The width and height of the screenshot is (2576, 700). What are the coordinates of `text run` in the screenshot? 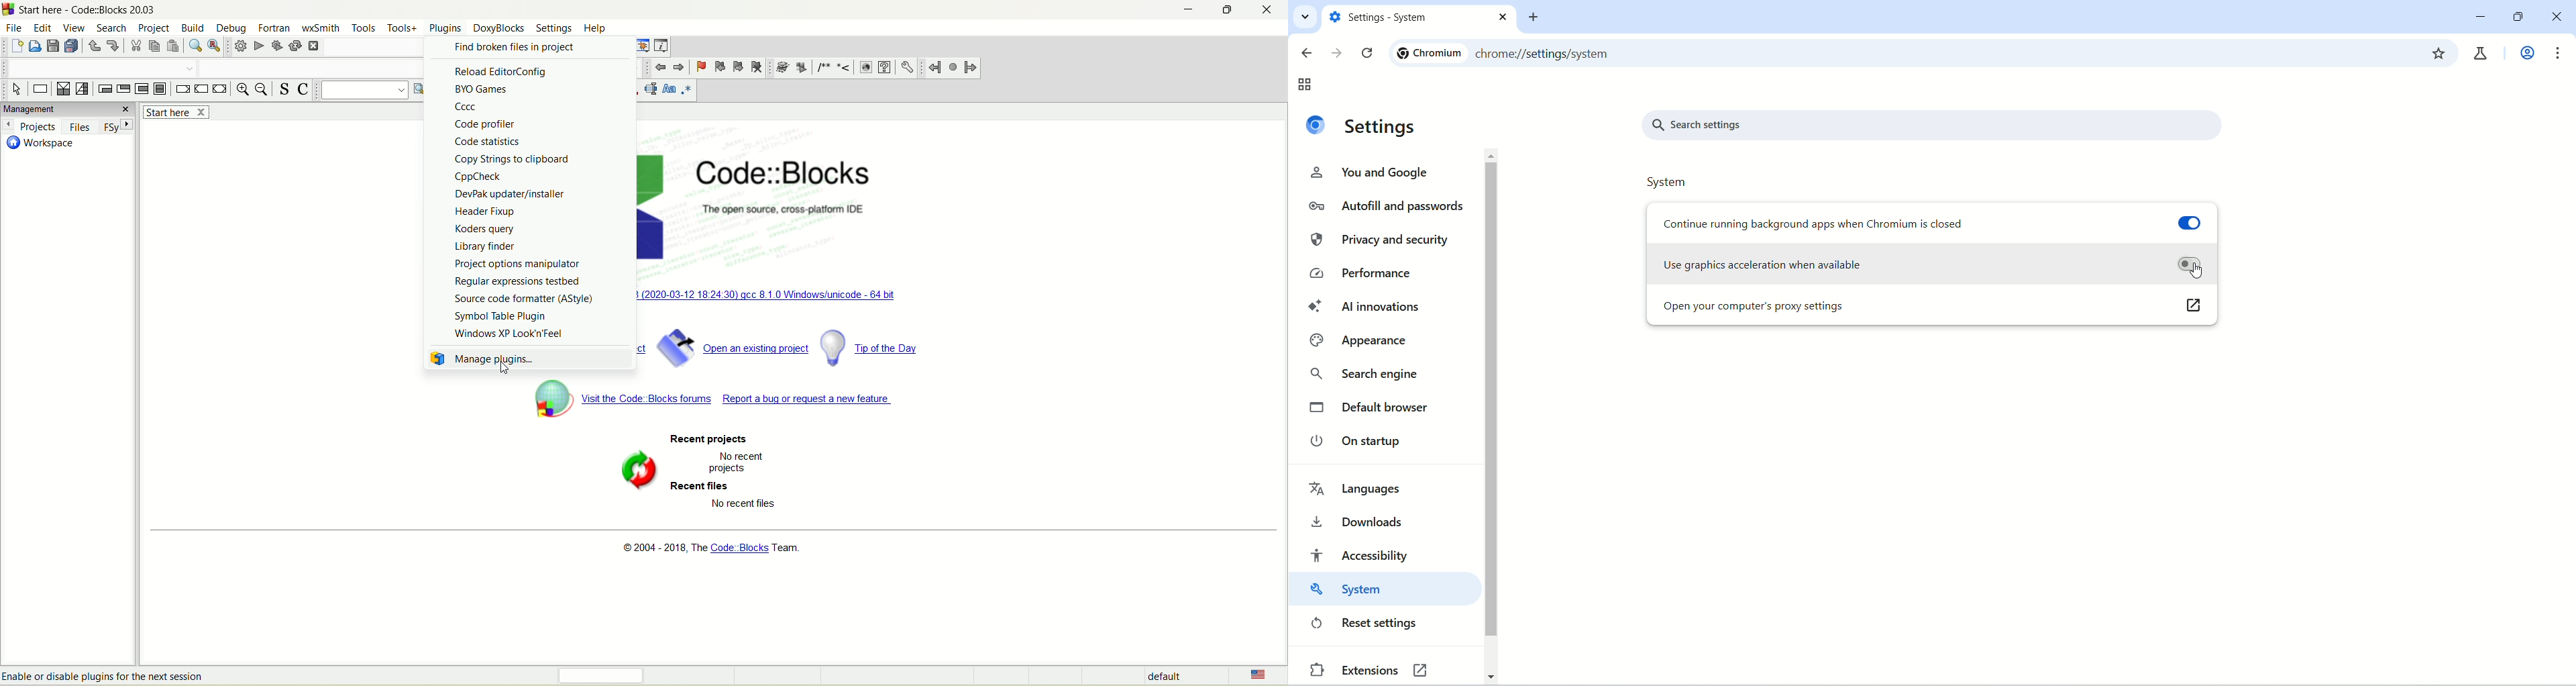 It's located at (360, 91).